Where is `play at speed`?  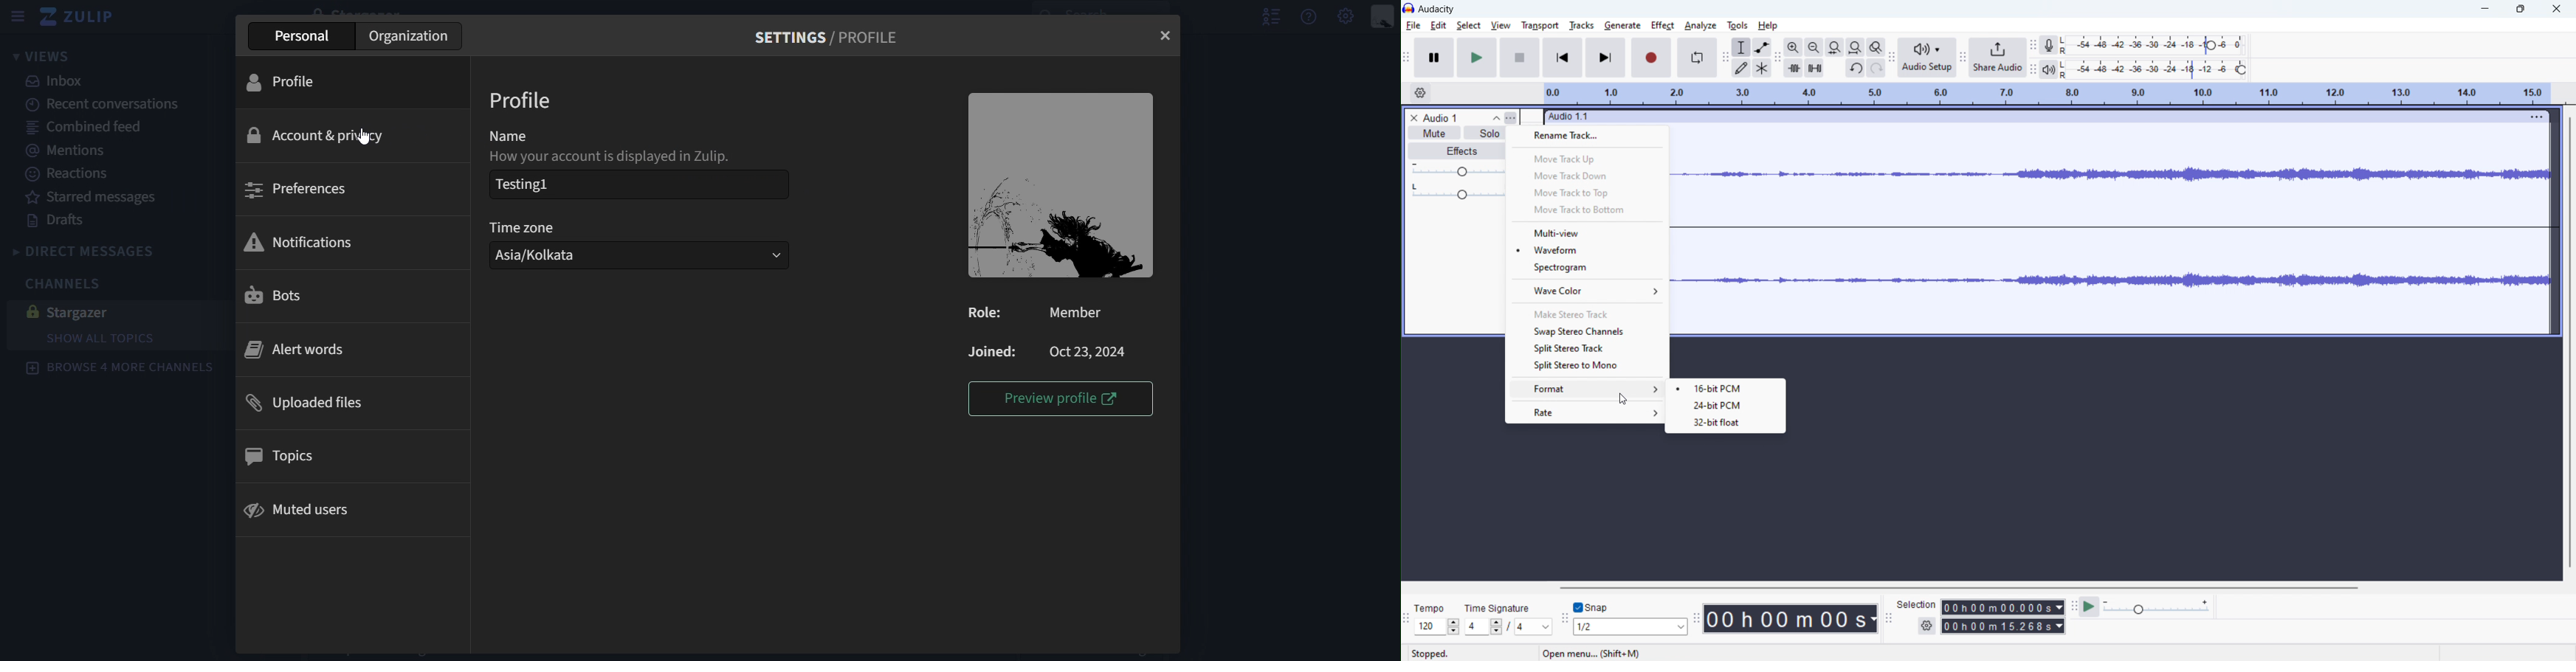
play at speed is located at coordinates (2090, 607).